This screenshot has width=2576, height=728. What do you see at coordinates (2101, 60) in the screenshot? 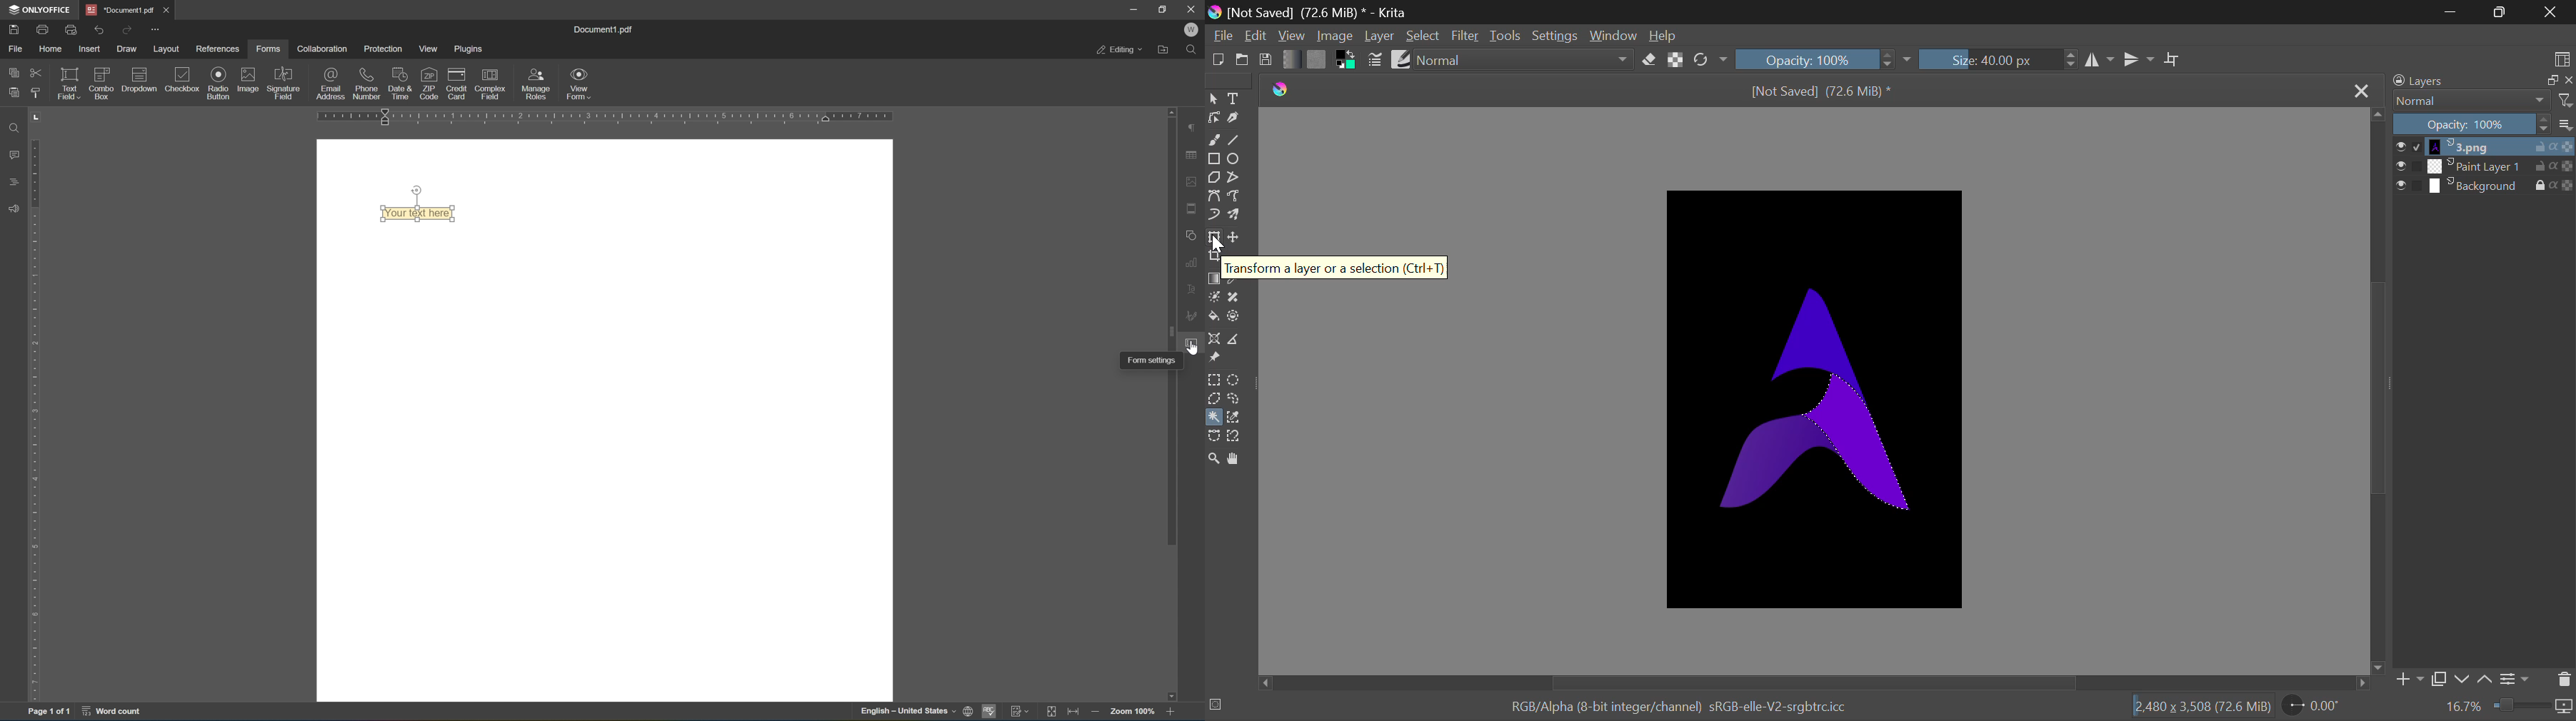
I see `Vertical Mirror Flip` at bounding box center [2101, 60].